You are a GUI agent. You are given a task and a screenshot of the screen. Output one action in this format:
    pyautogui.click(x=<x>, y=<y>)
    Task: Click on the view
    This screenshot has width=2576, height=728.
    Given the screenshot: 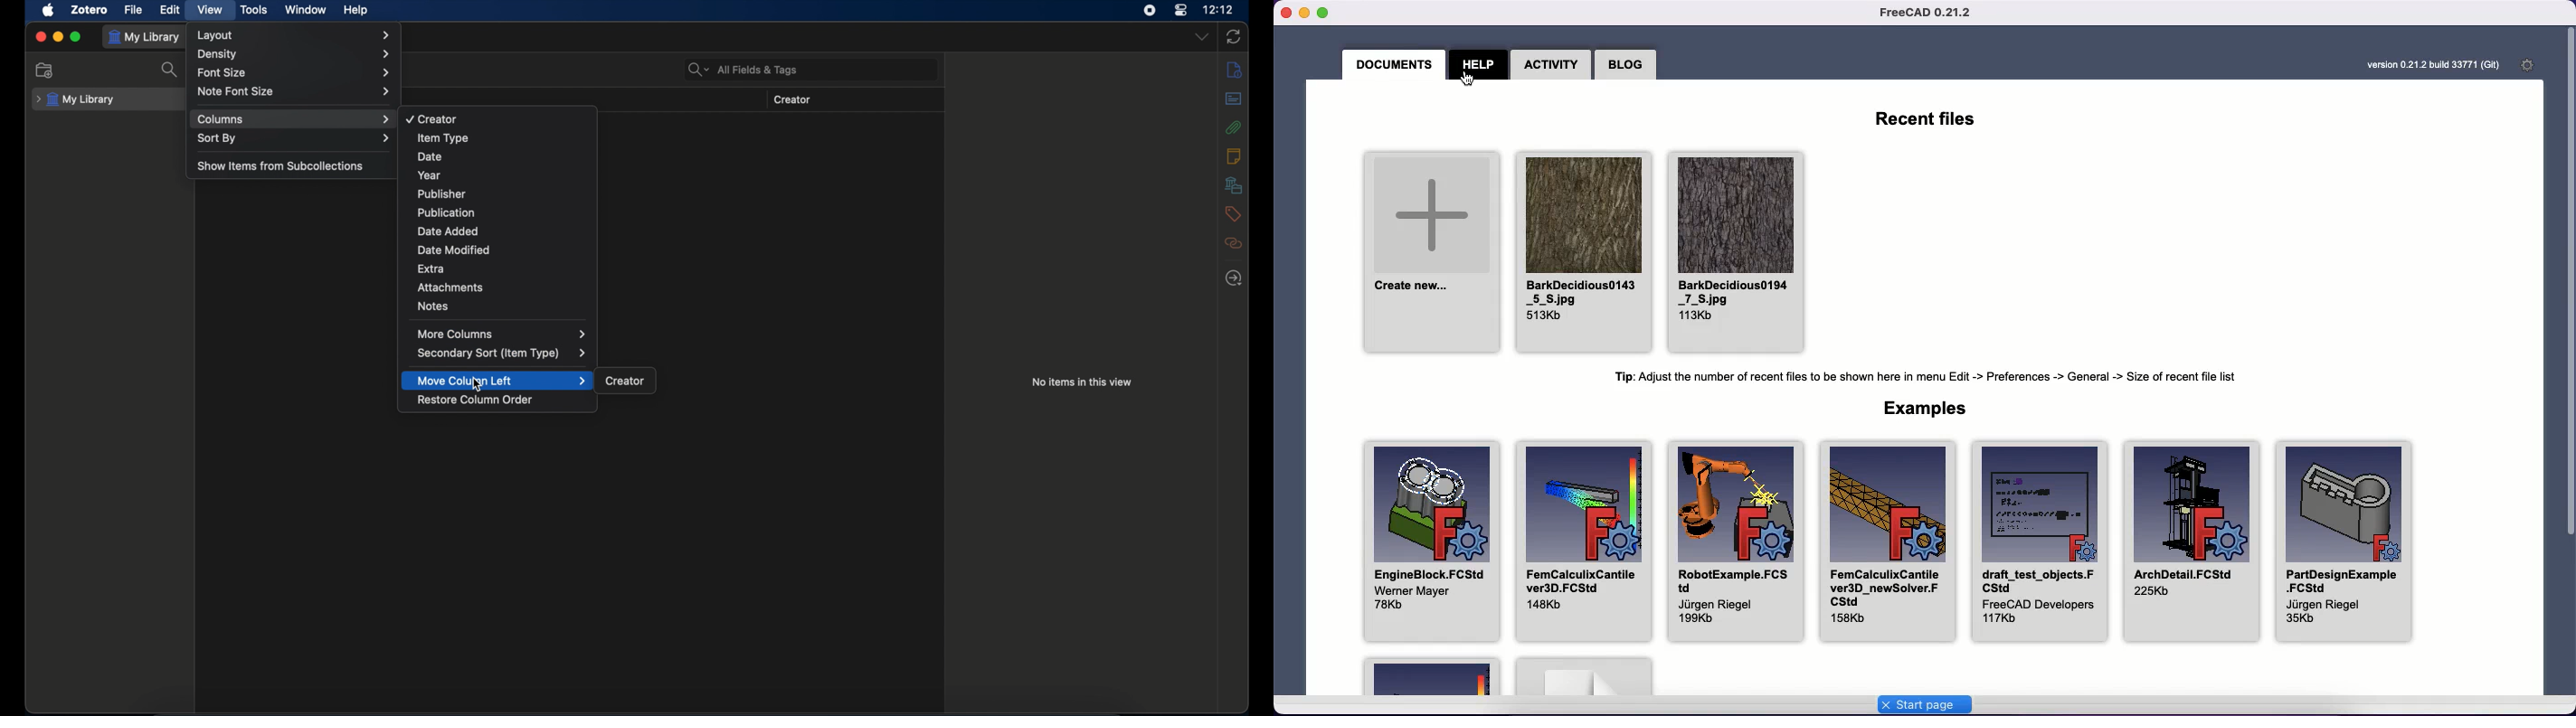 What is the action you would take?
    pyautogui.click(x=208, y=9)
    